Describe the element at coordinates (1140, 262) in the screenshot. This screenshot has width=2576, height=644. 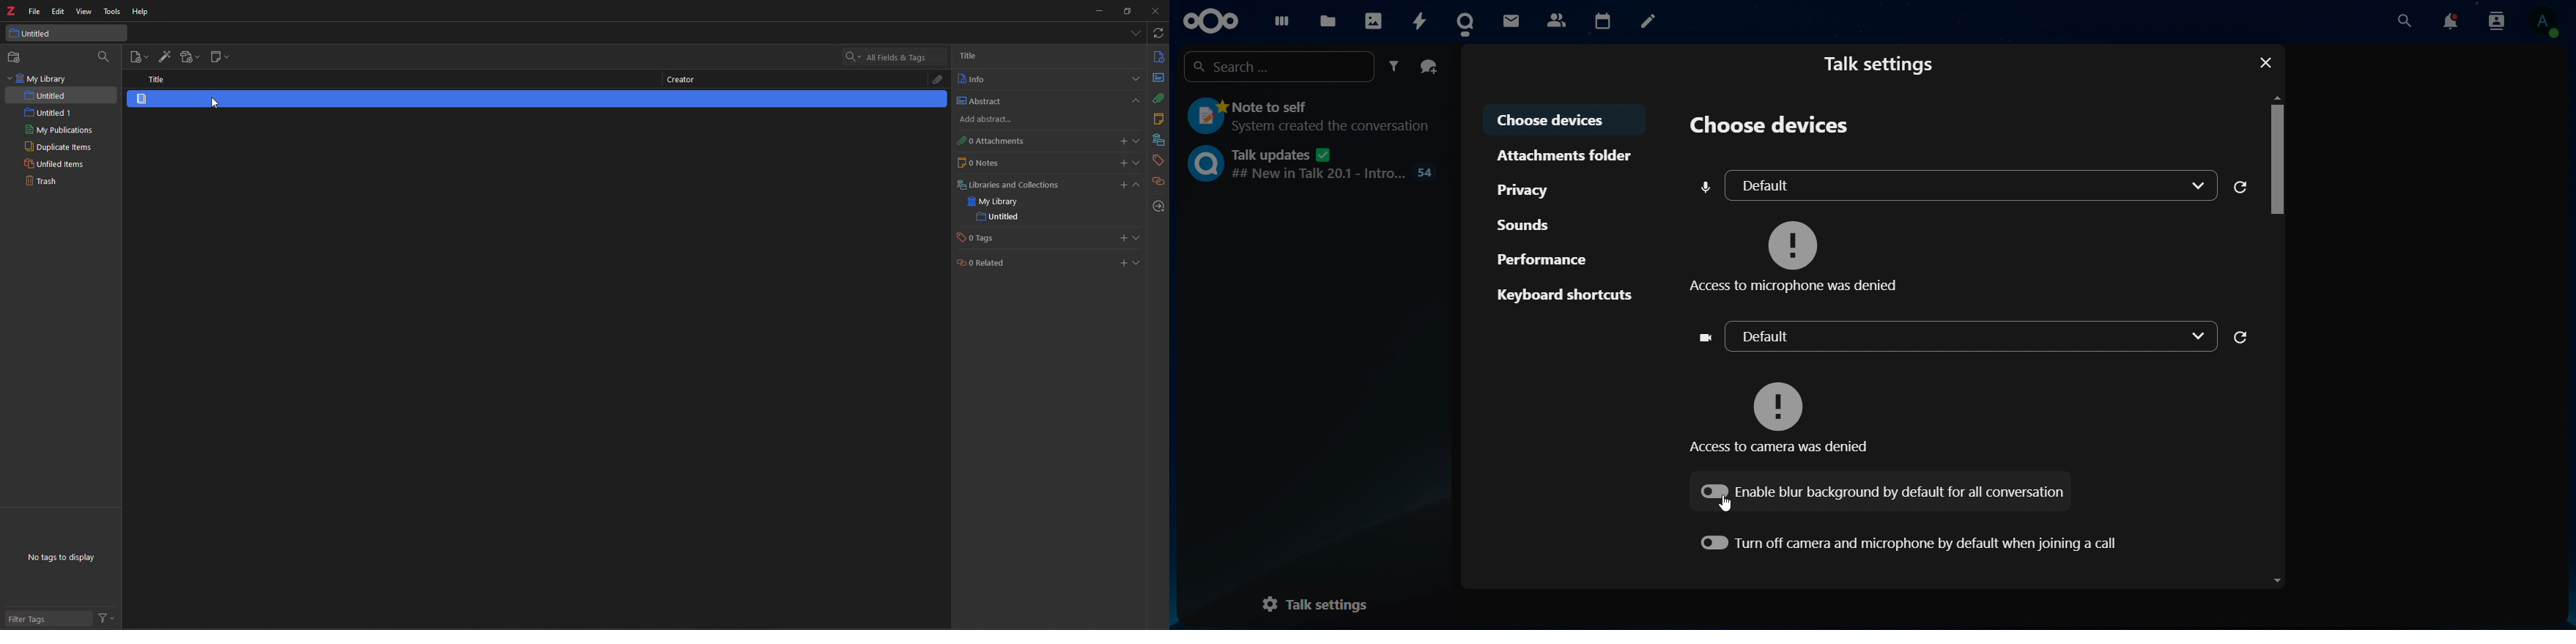
I see `expand` at that location.